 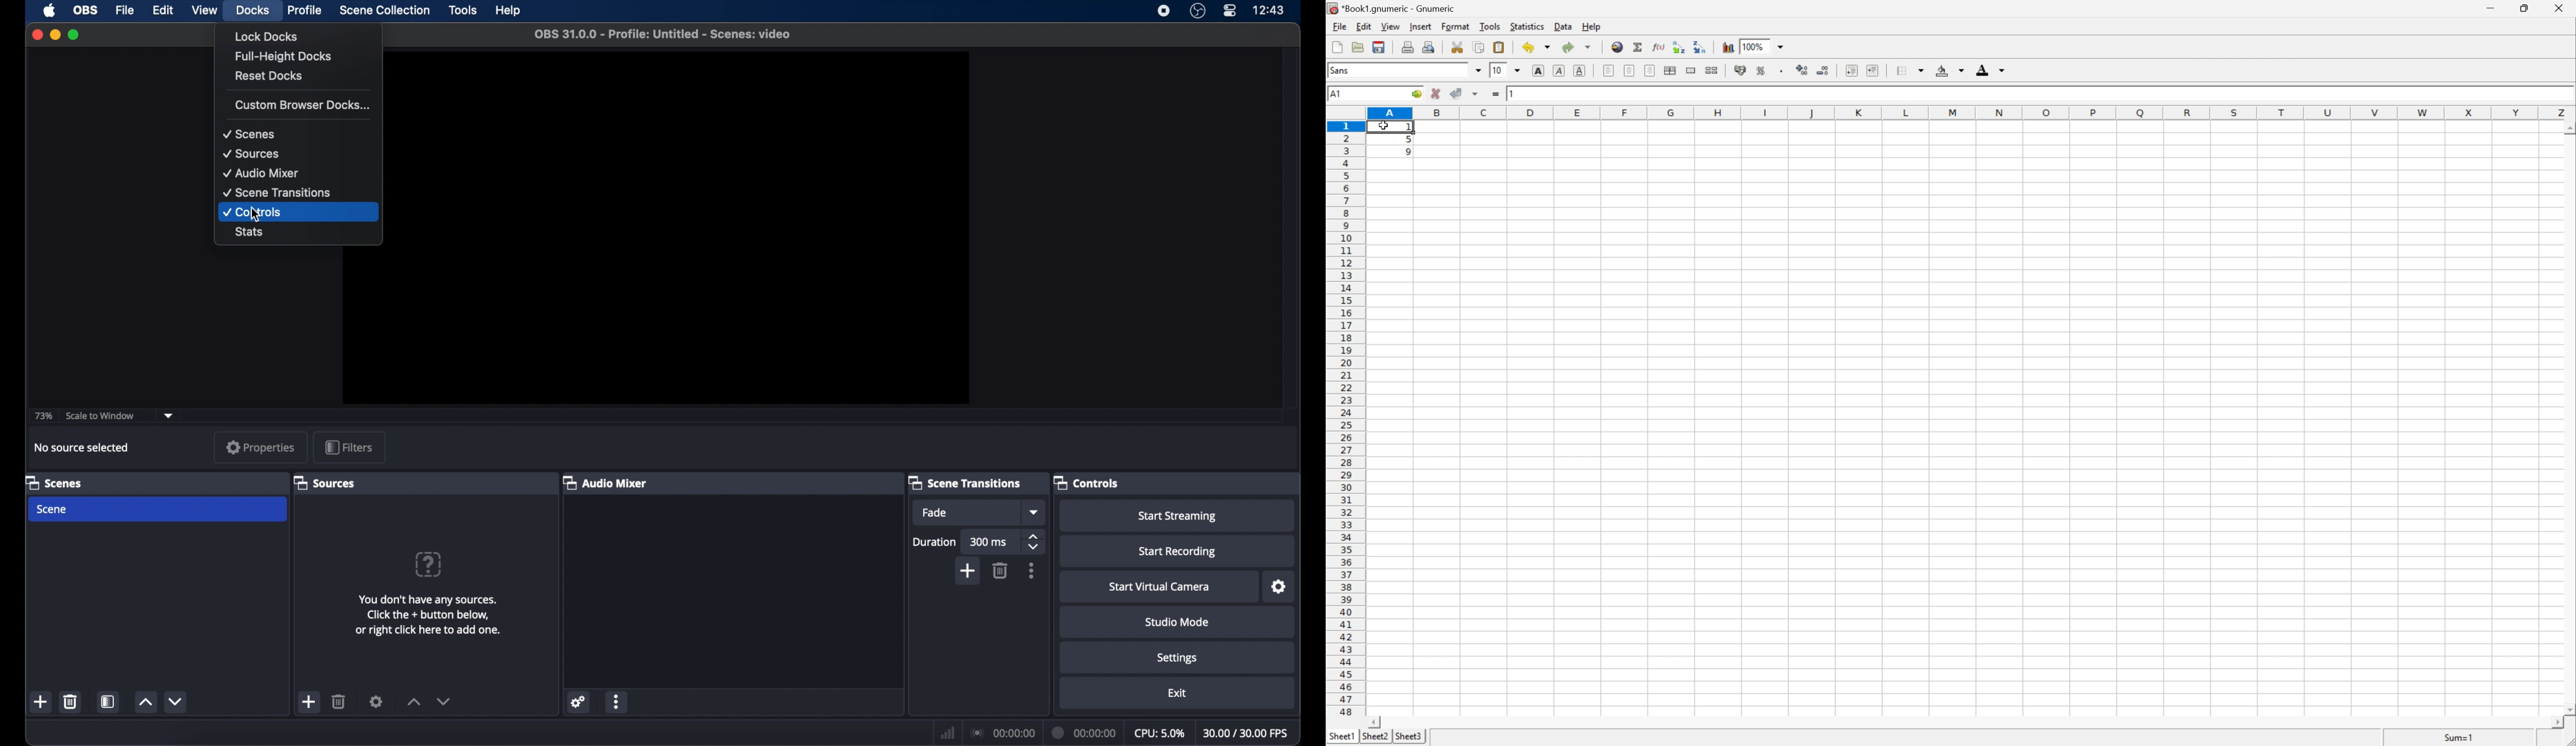 What do you see at coordinates (84, 10) in the screenshot?
I see `obs` at bounding box center [84, 10].